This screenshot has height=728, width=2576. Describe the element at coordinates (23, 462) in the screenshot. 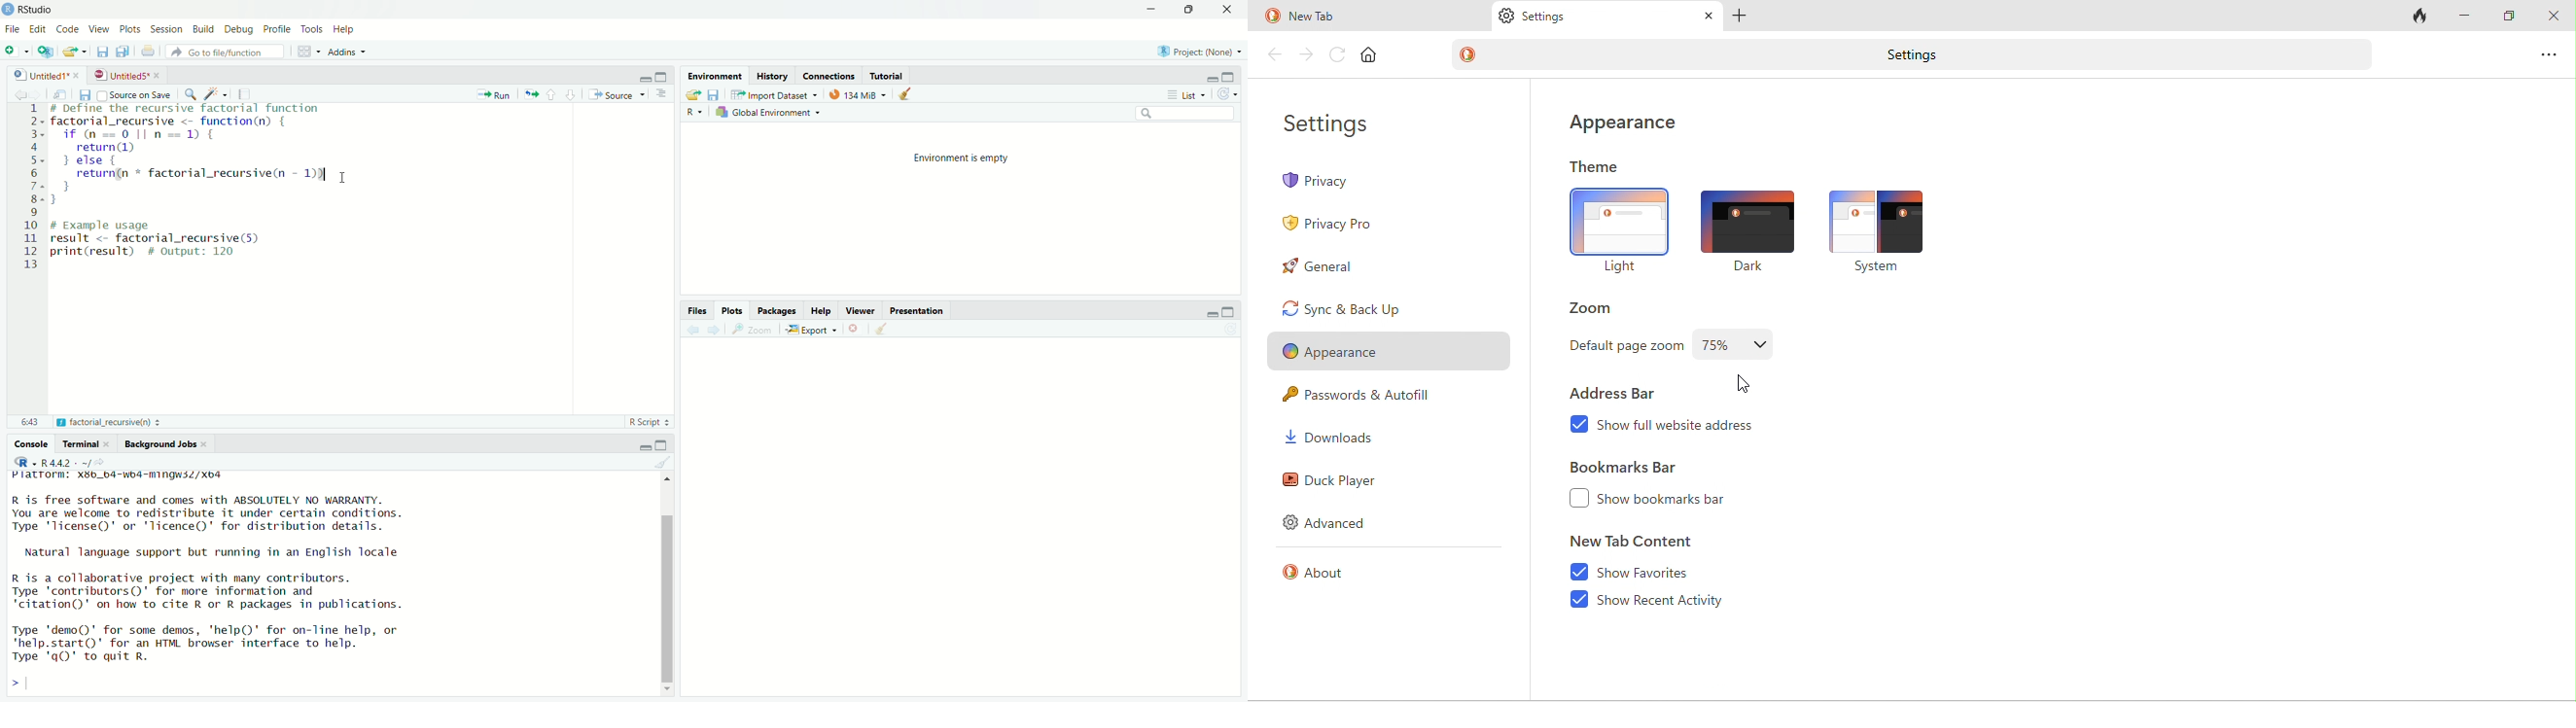

I see `R` at that location.